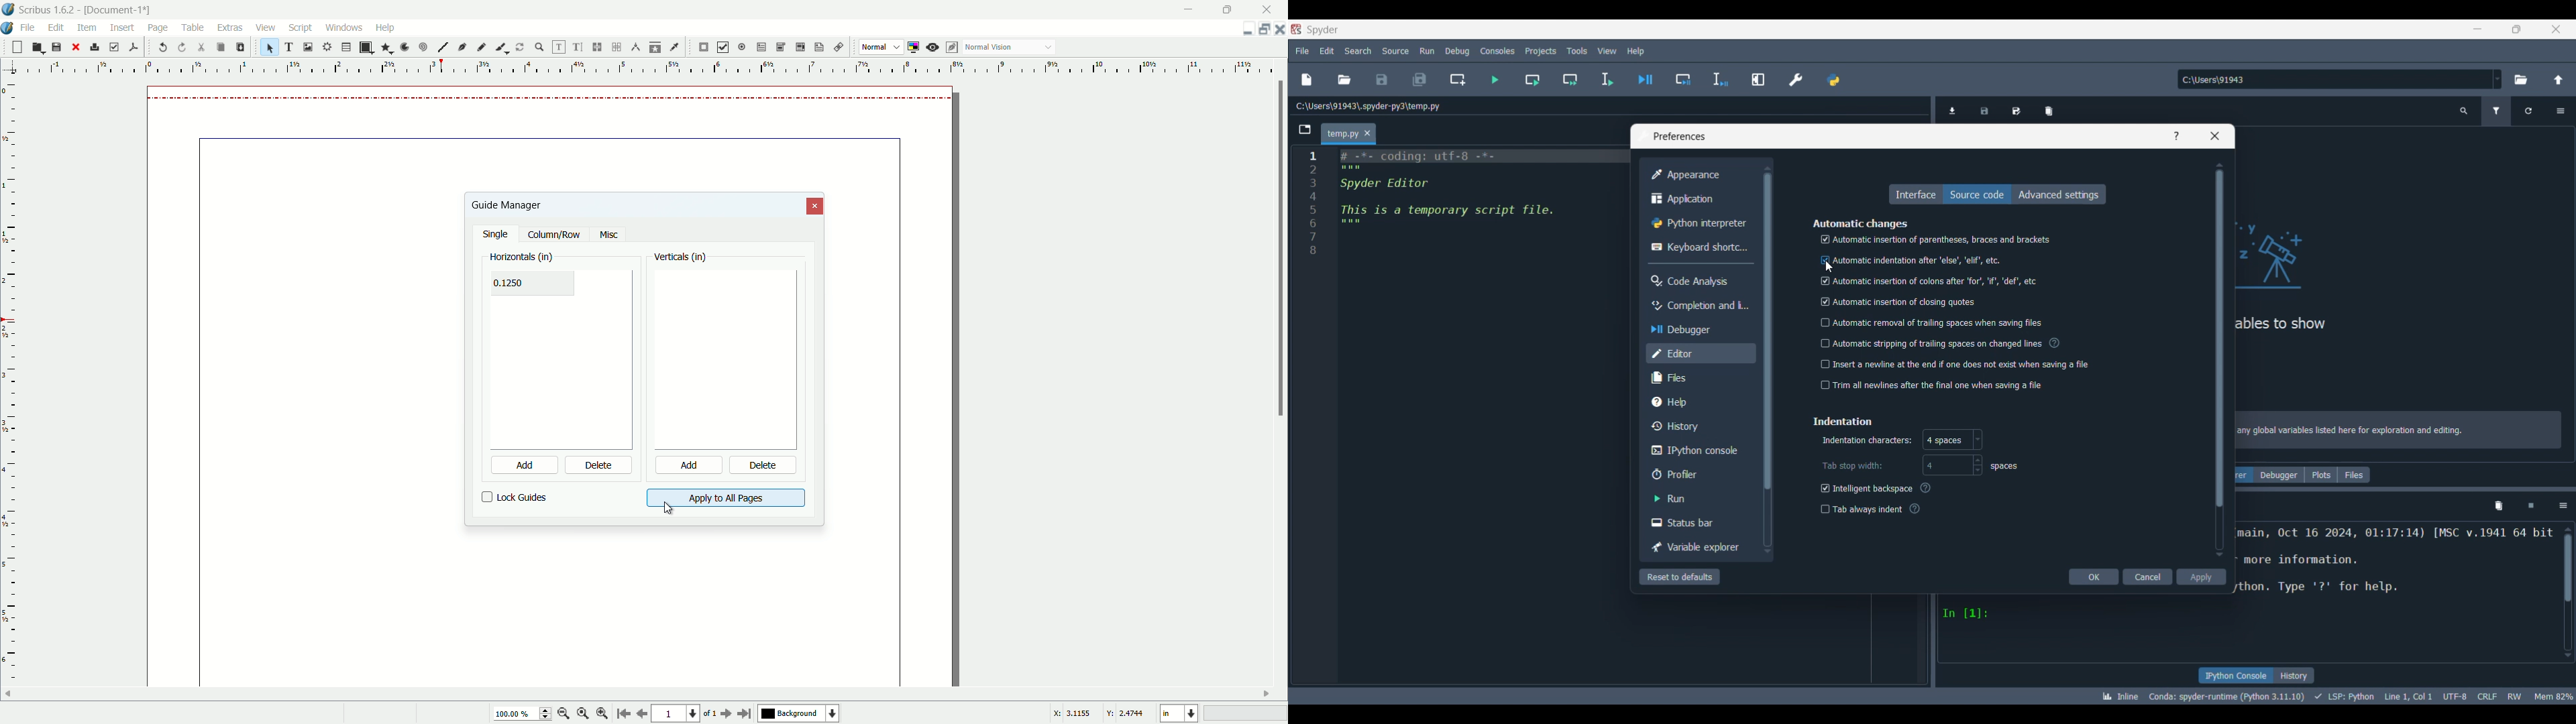  I want to click on undo, so click(164, 48).